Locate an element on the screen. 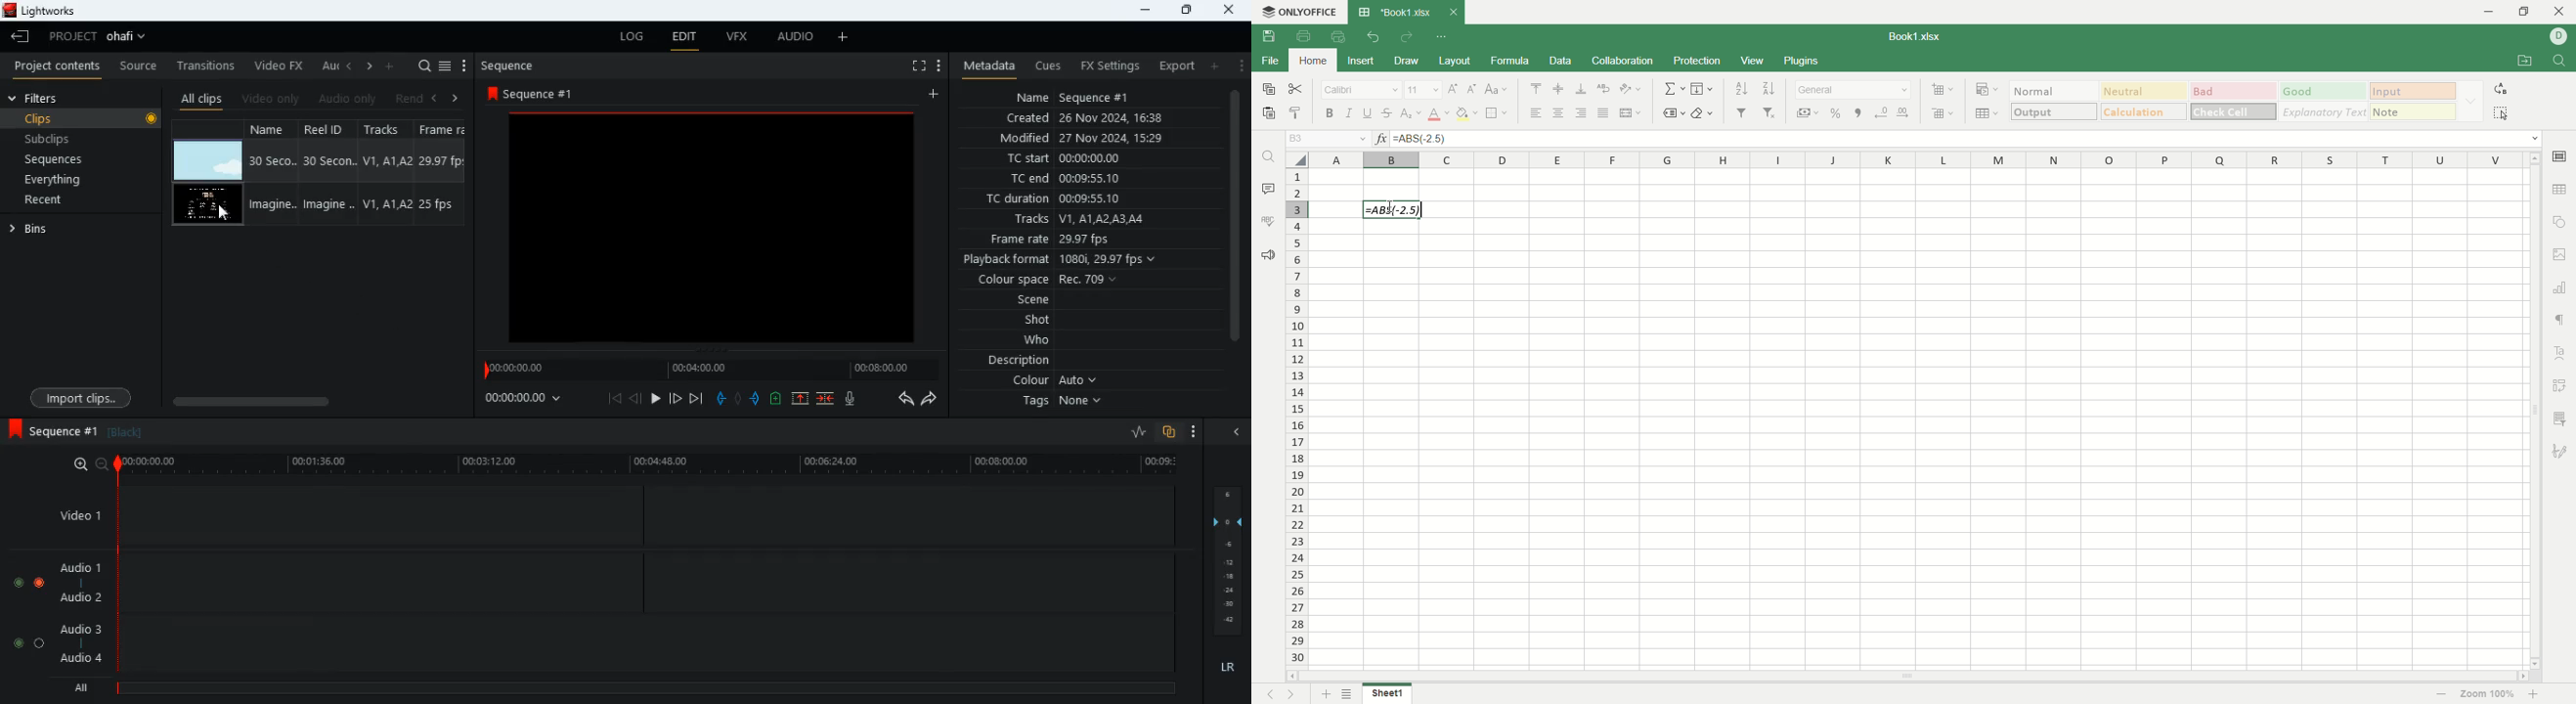  Next is located at coordinates (1293, 694).